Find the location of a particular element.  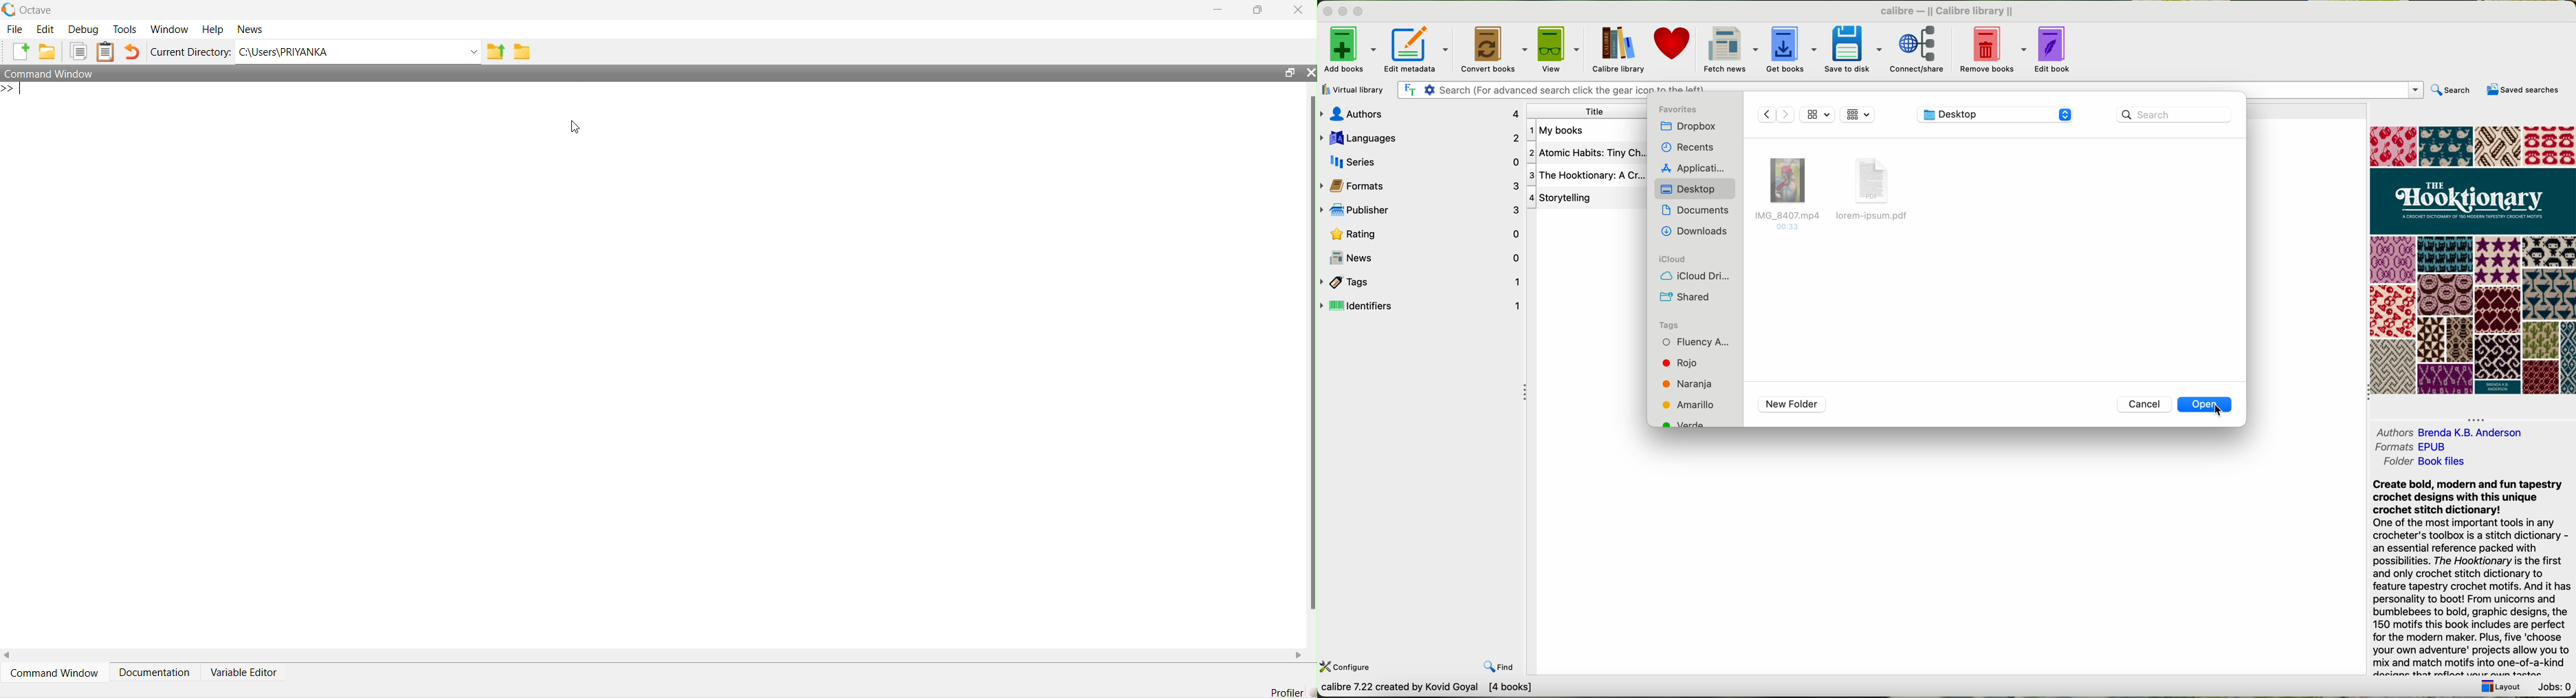

Command Window is located at coordinates (54, 72).